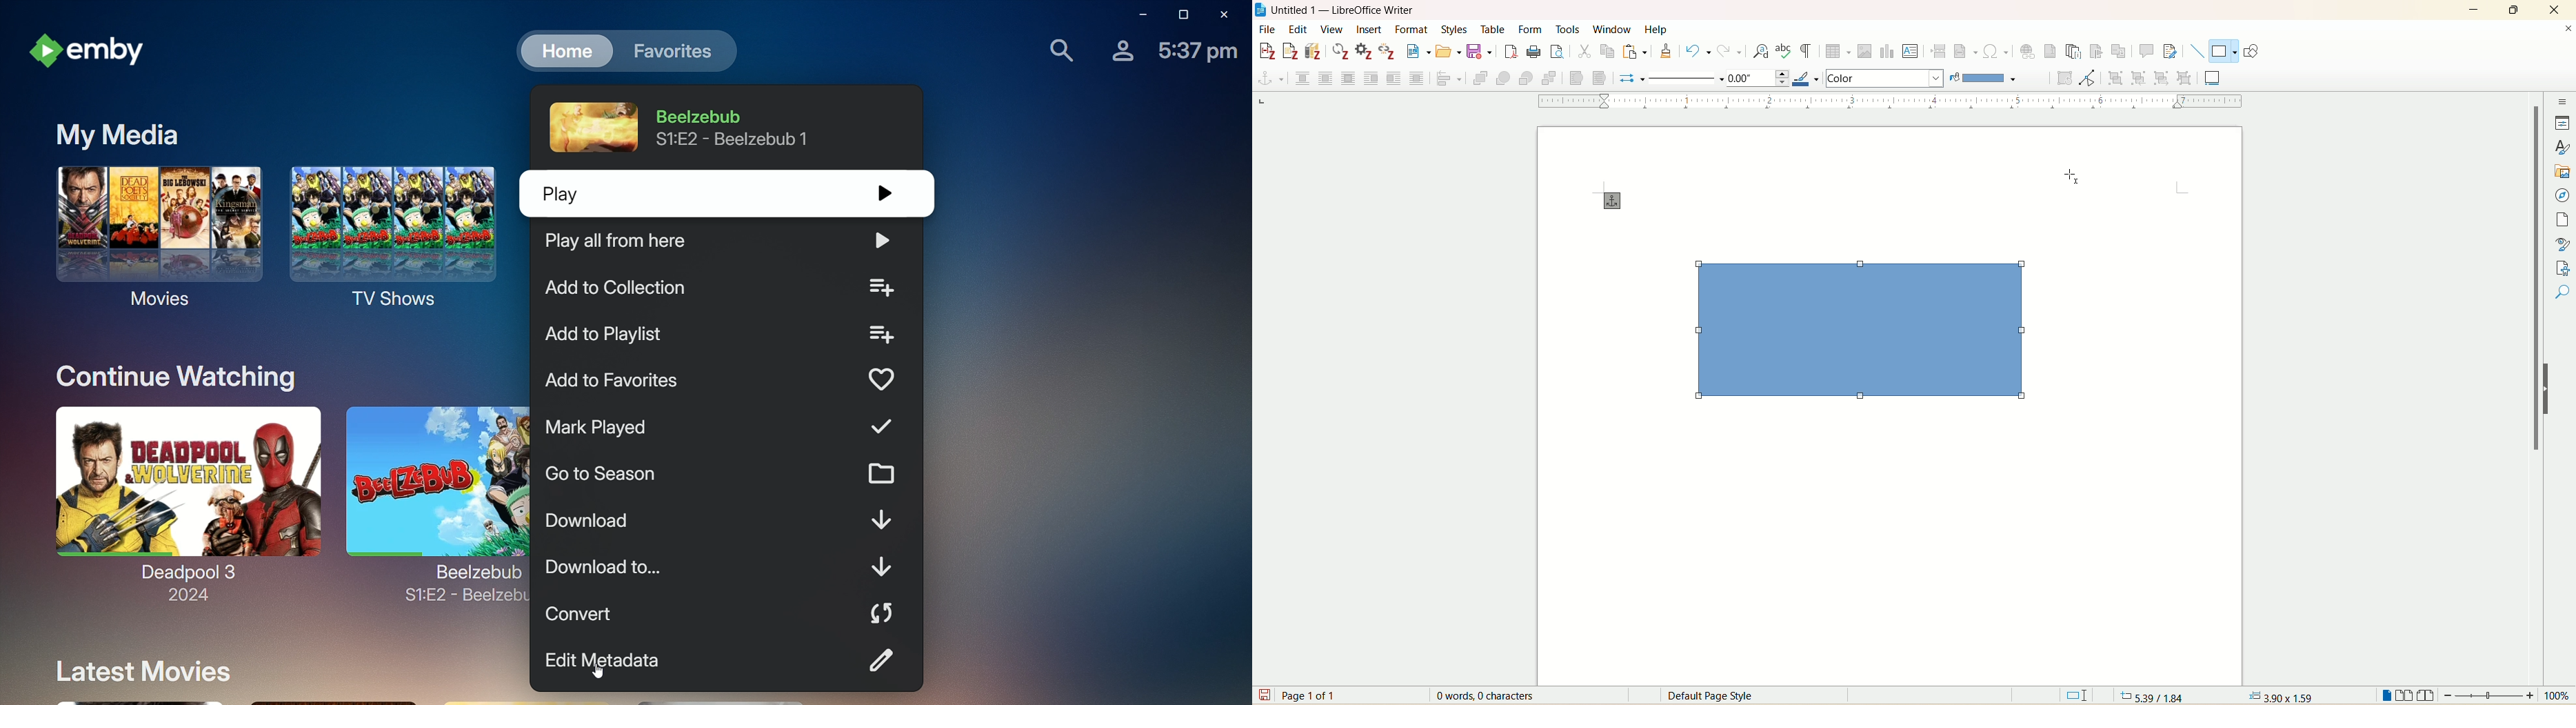  I want to click on Default page style, so click(1721, 696).